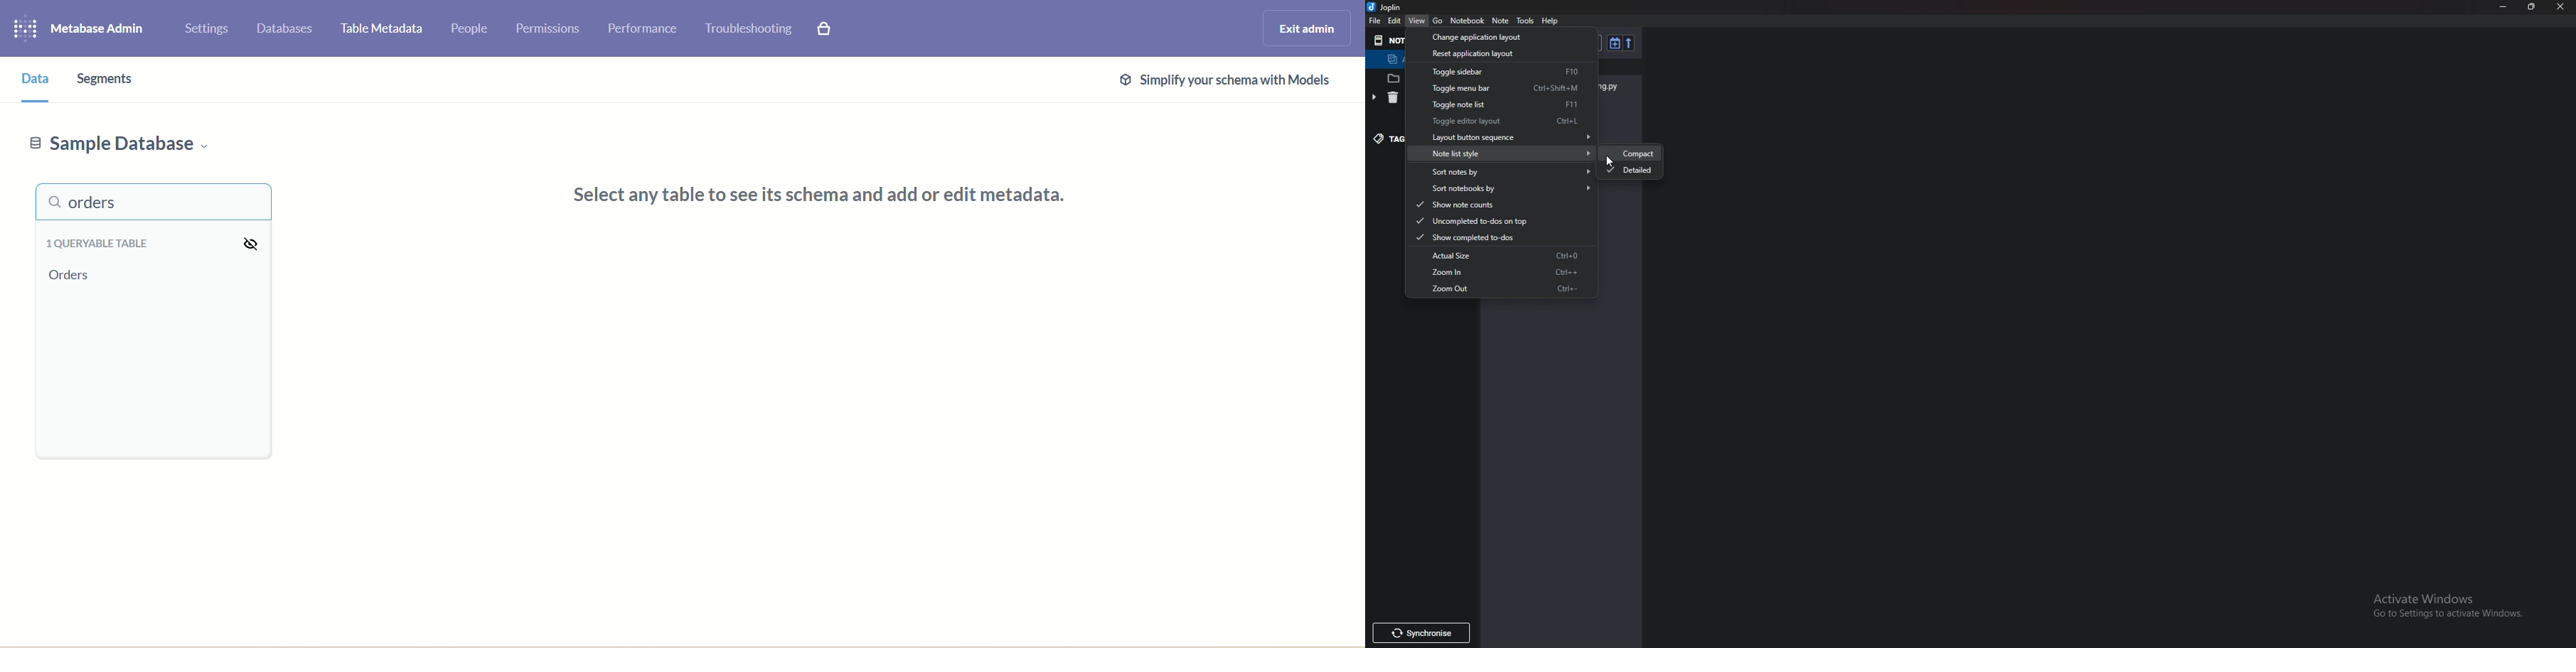 The image size is (2576, 672). Describe the element at coordinates (1420, 635) in the screenshot. I see `Synchronize` at that location.